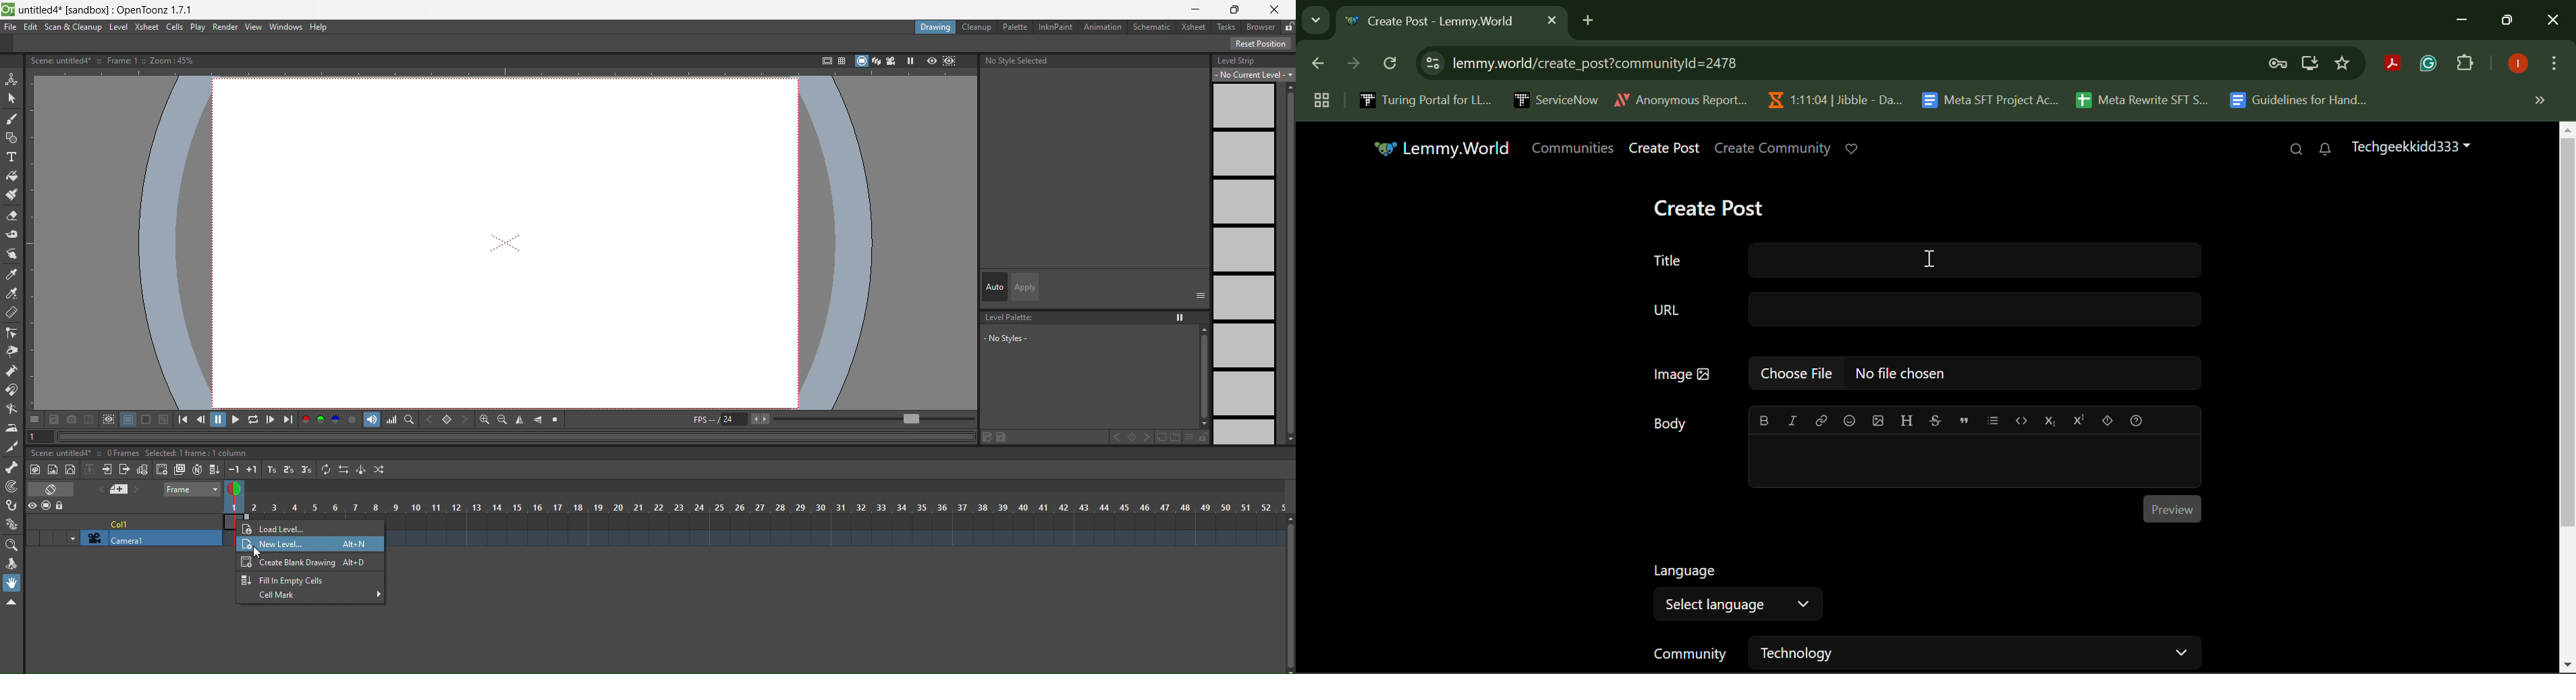 The height and width of the screenshot is (700, 2576). Describe the element at coordinates (1937, 420) in the screenshot. I see `strikethrough` at that location.